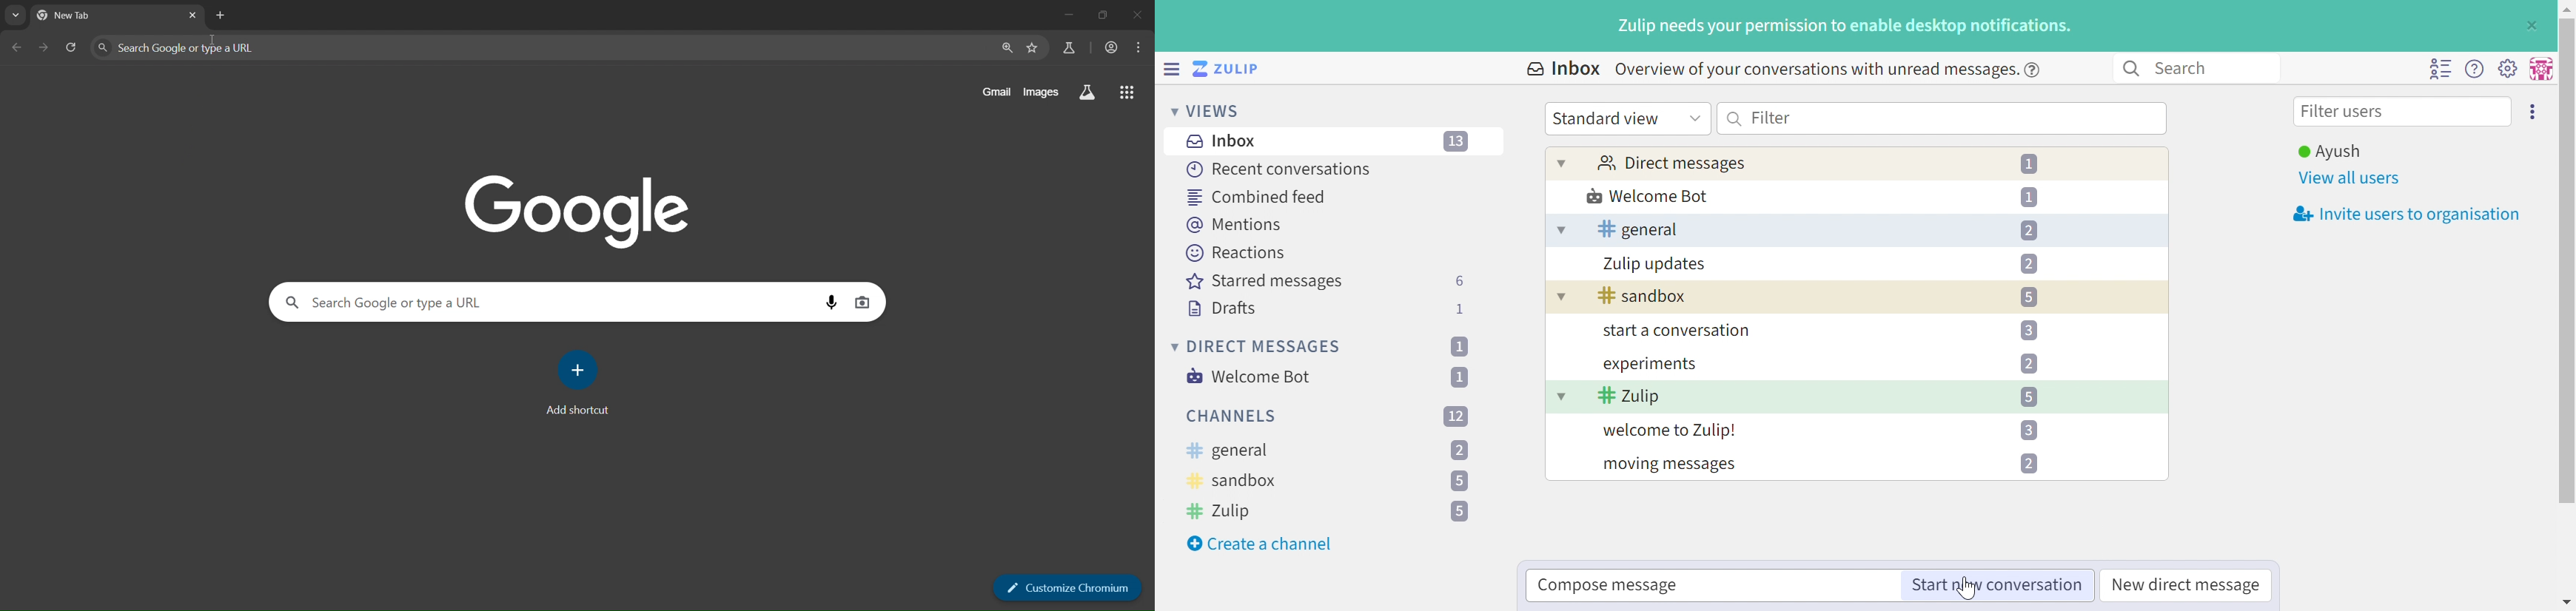 This screenshot has height=616, width=2576. Describe the element at coordinates (1609, 118) in the screenshot. I see `Standard view` at that location.